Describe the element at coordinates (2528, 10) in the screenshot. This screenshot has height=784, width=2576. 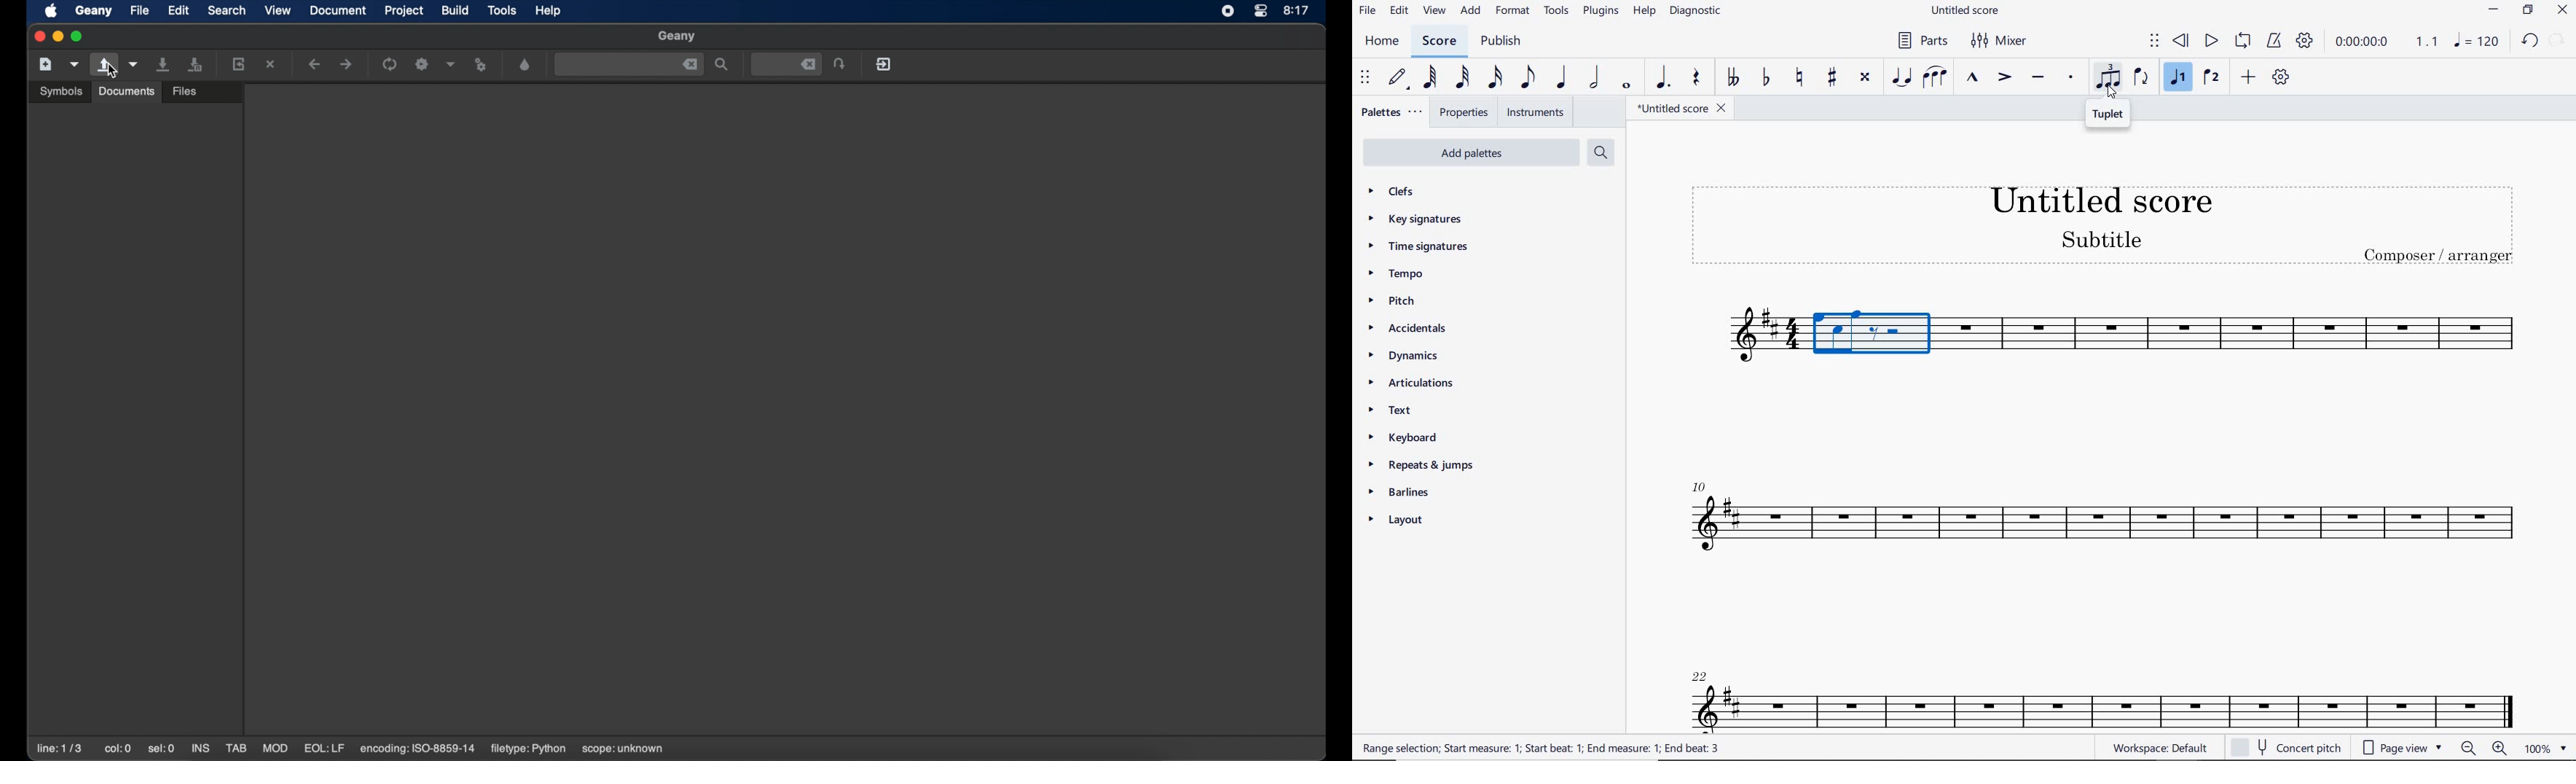
I see `RESTORE DOWN` at that location.